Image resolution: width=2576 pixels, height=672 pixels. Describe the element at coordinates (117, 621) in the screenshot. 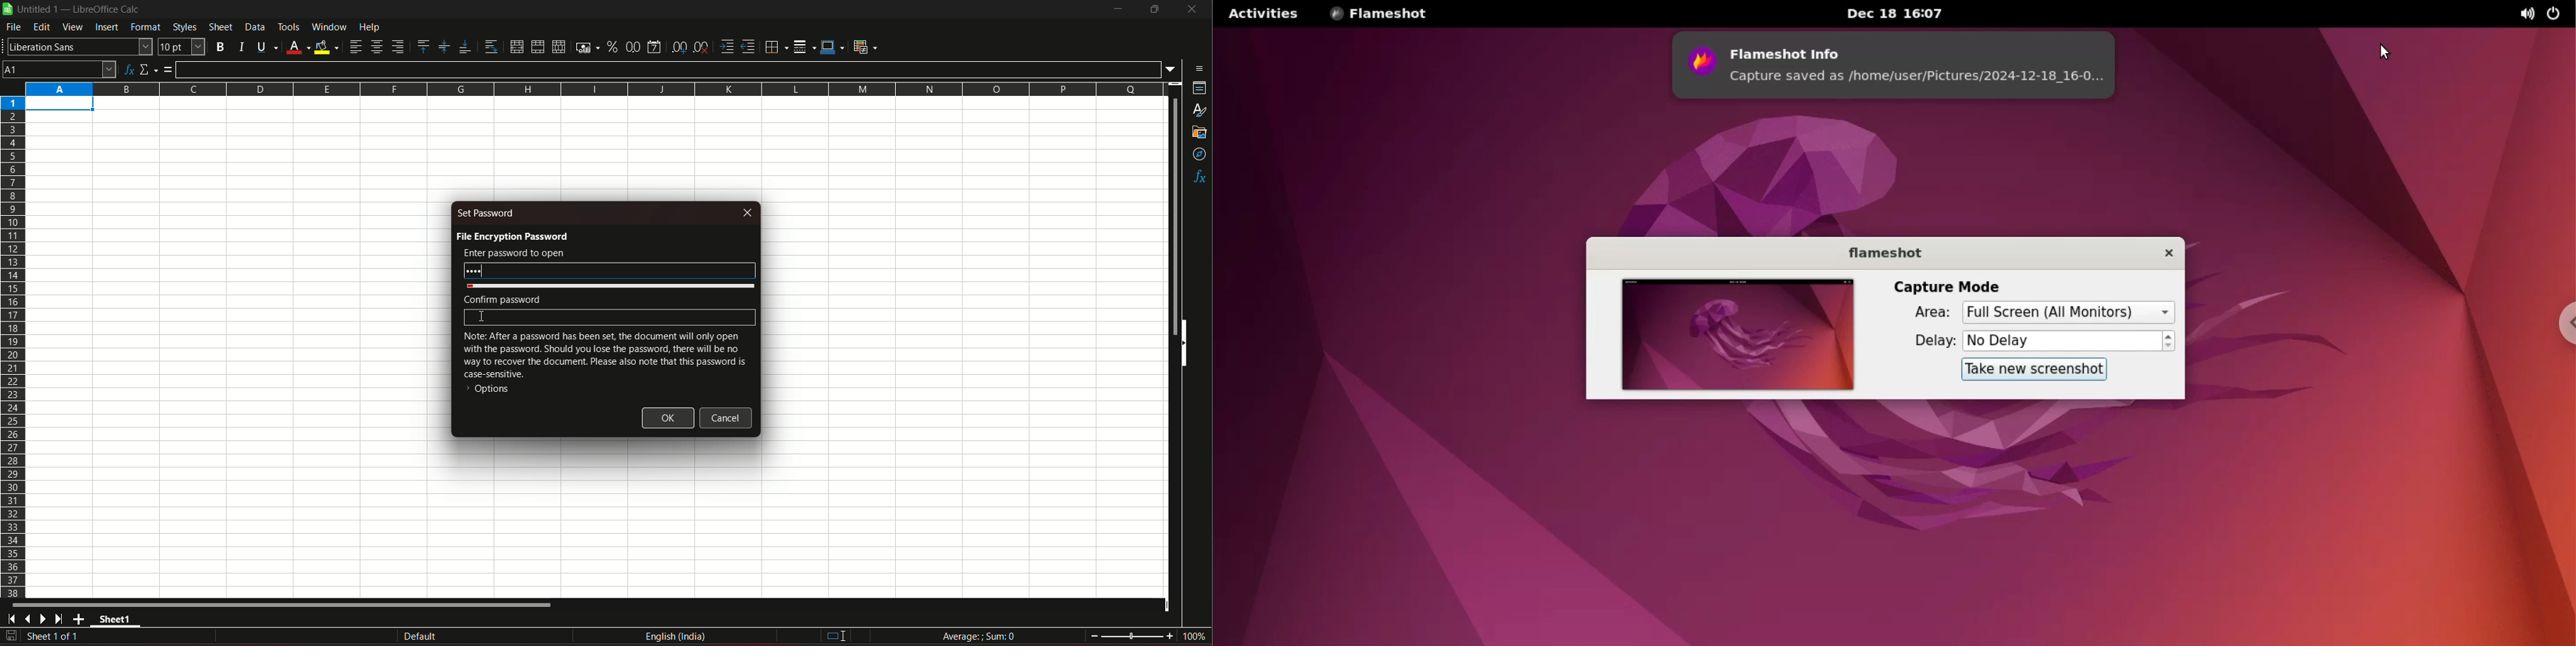

I see `sheet name` at that location.